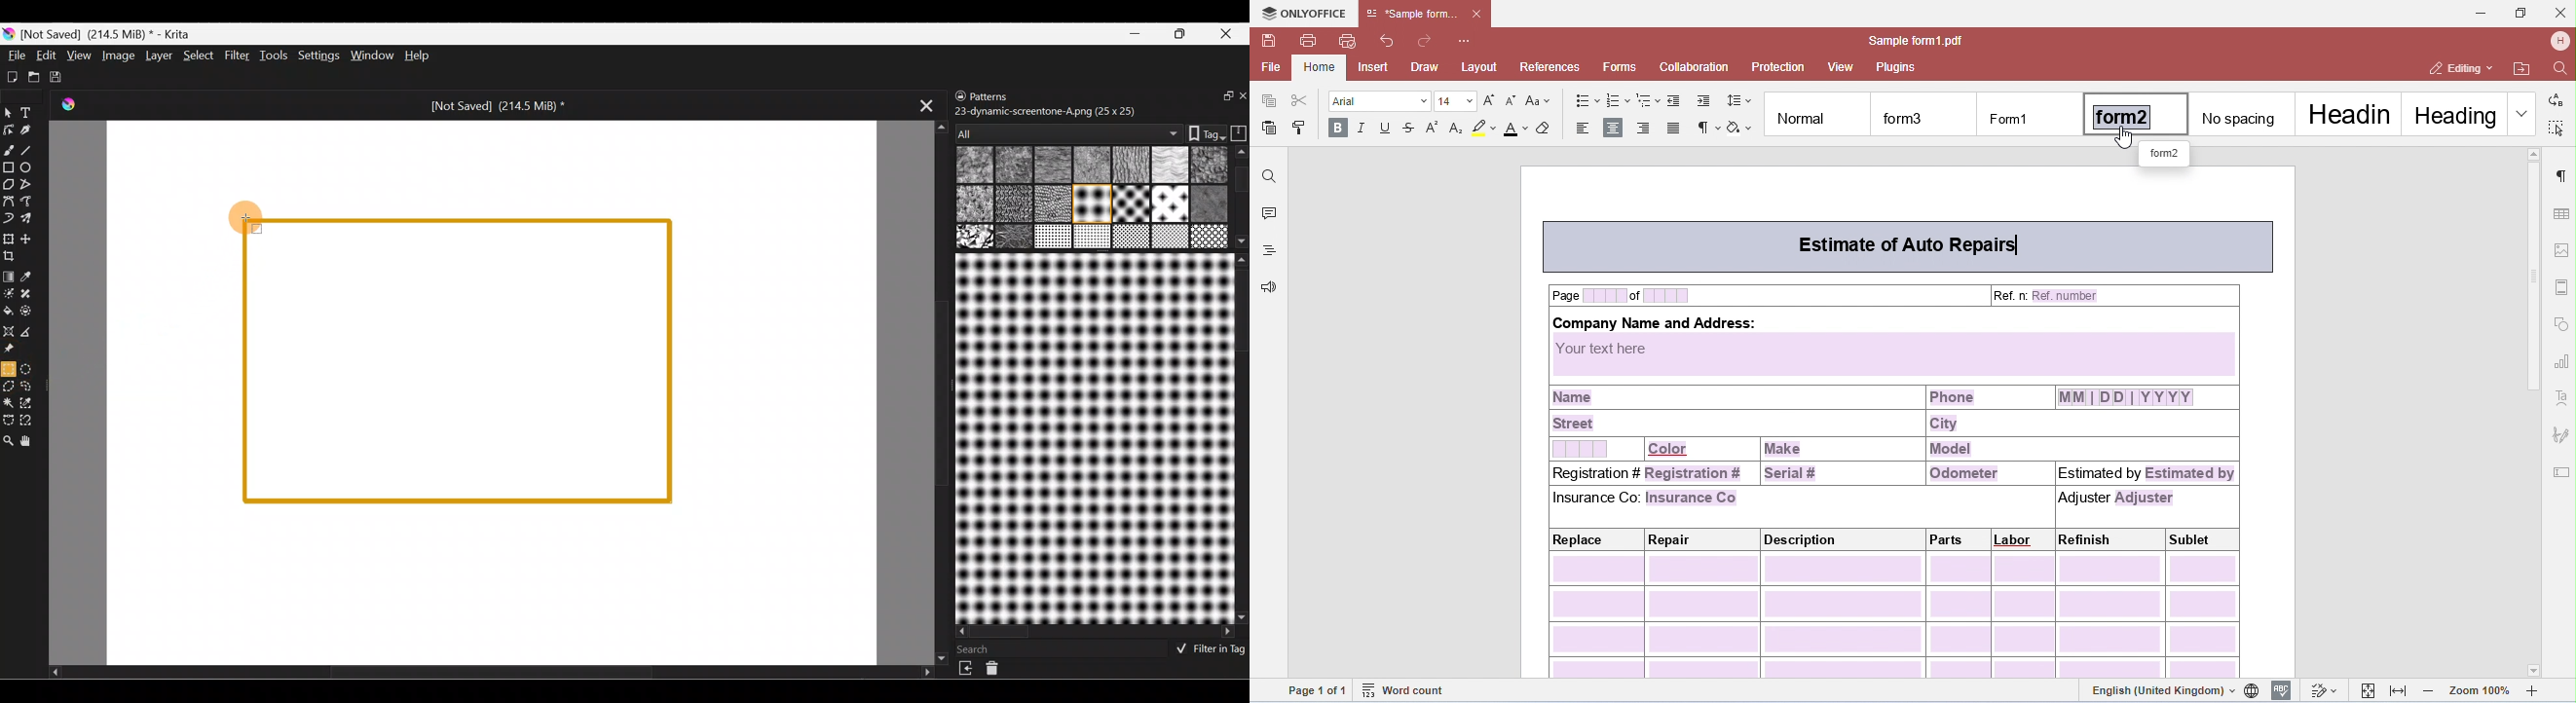 This screenshot has width=2576, height=728. What do you see at coordinates (491, 676) in the screenshot?
I see `Scroll tab` at bounding box center [491, 676].